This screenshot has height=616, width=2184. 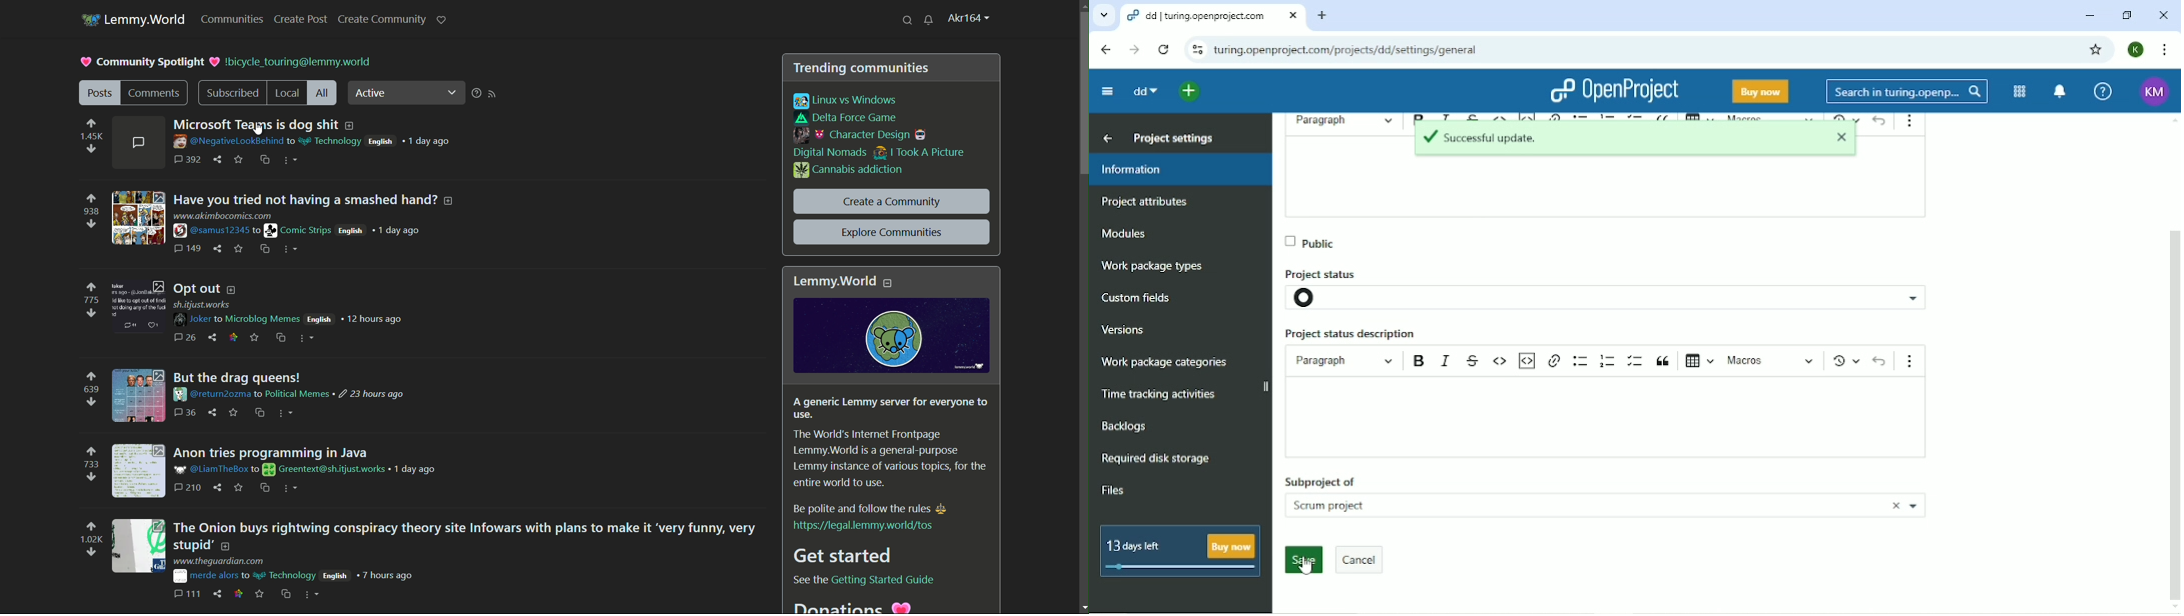 I want to click on cs, so click(x=265, y=487).